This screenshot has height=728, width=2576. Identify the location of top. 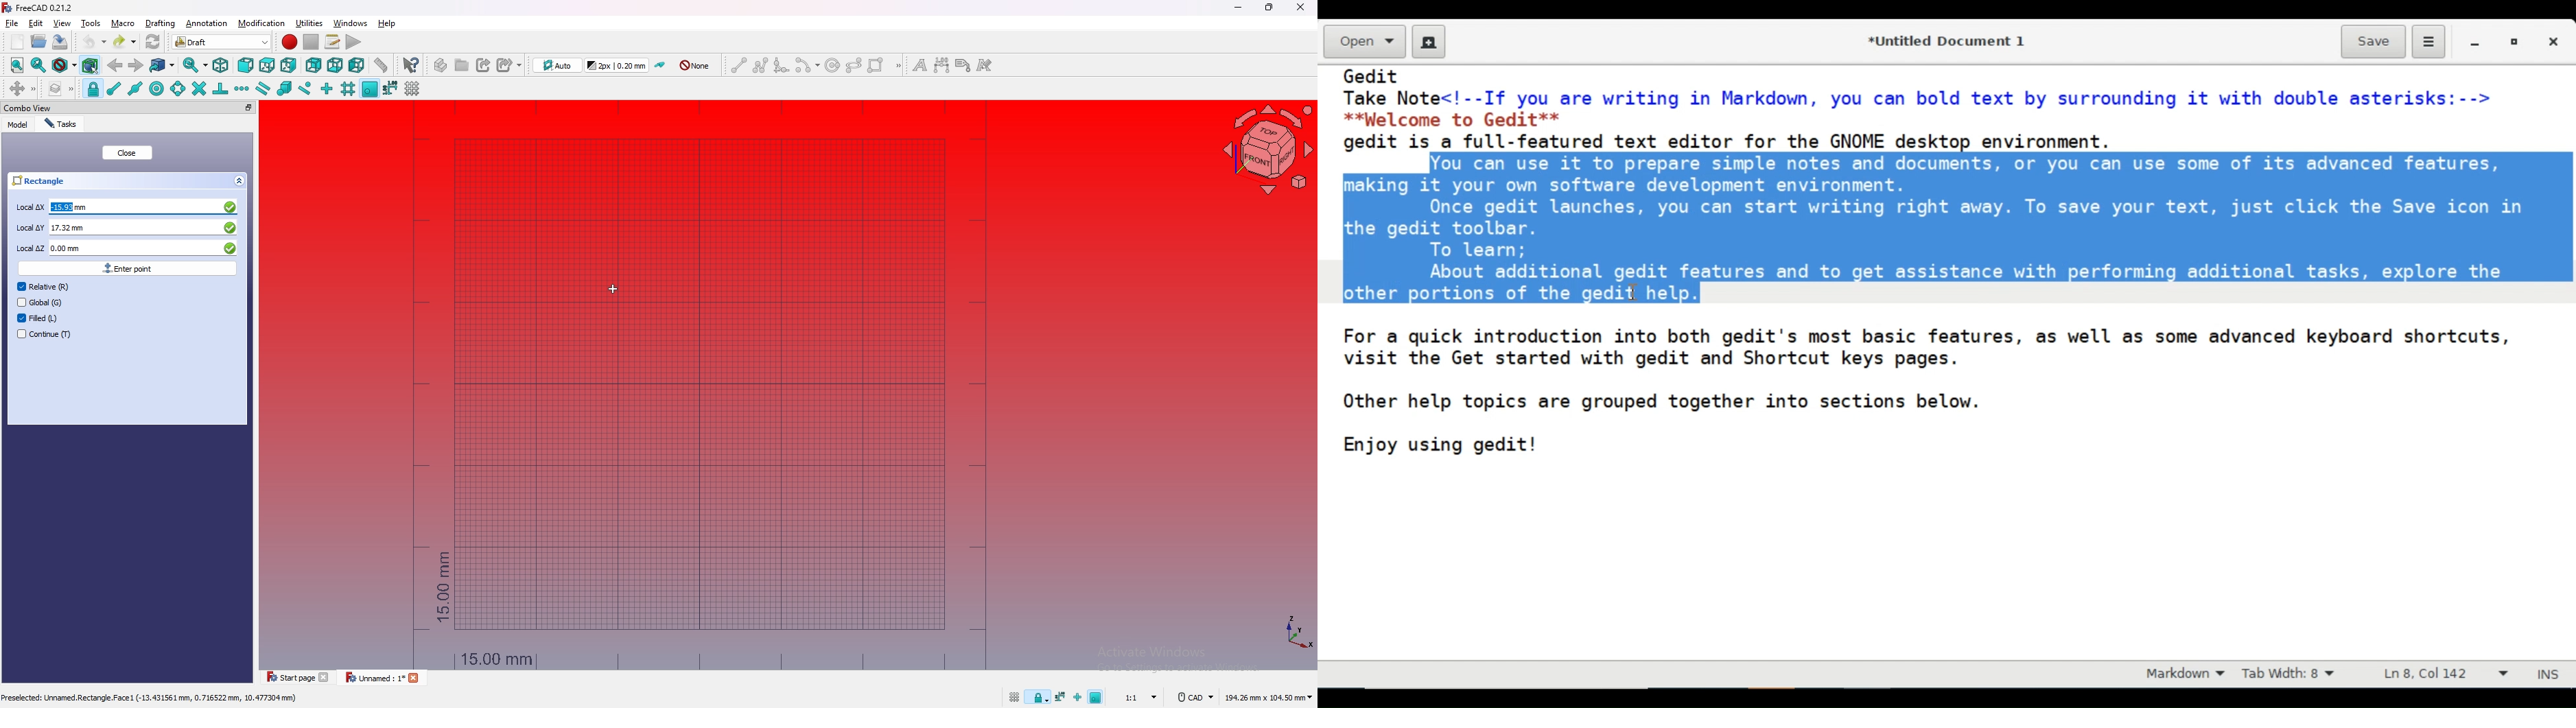
(267, 65).